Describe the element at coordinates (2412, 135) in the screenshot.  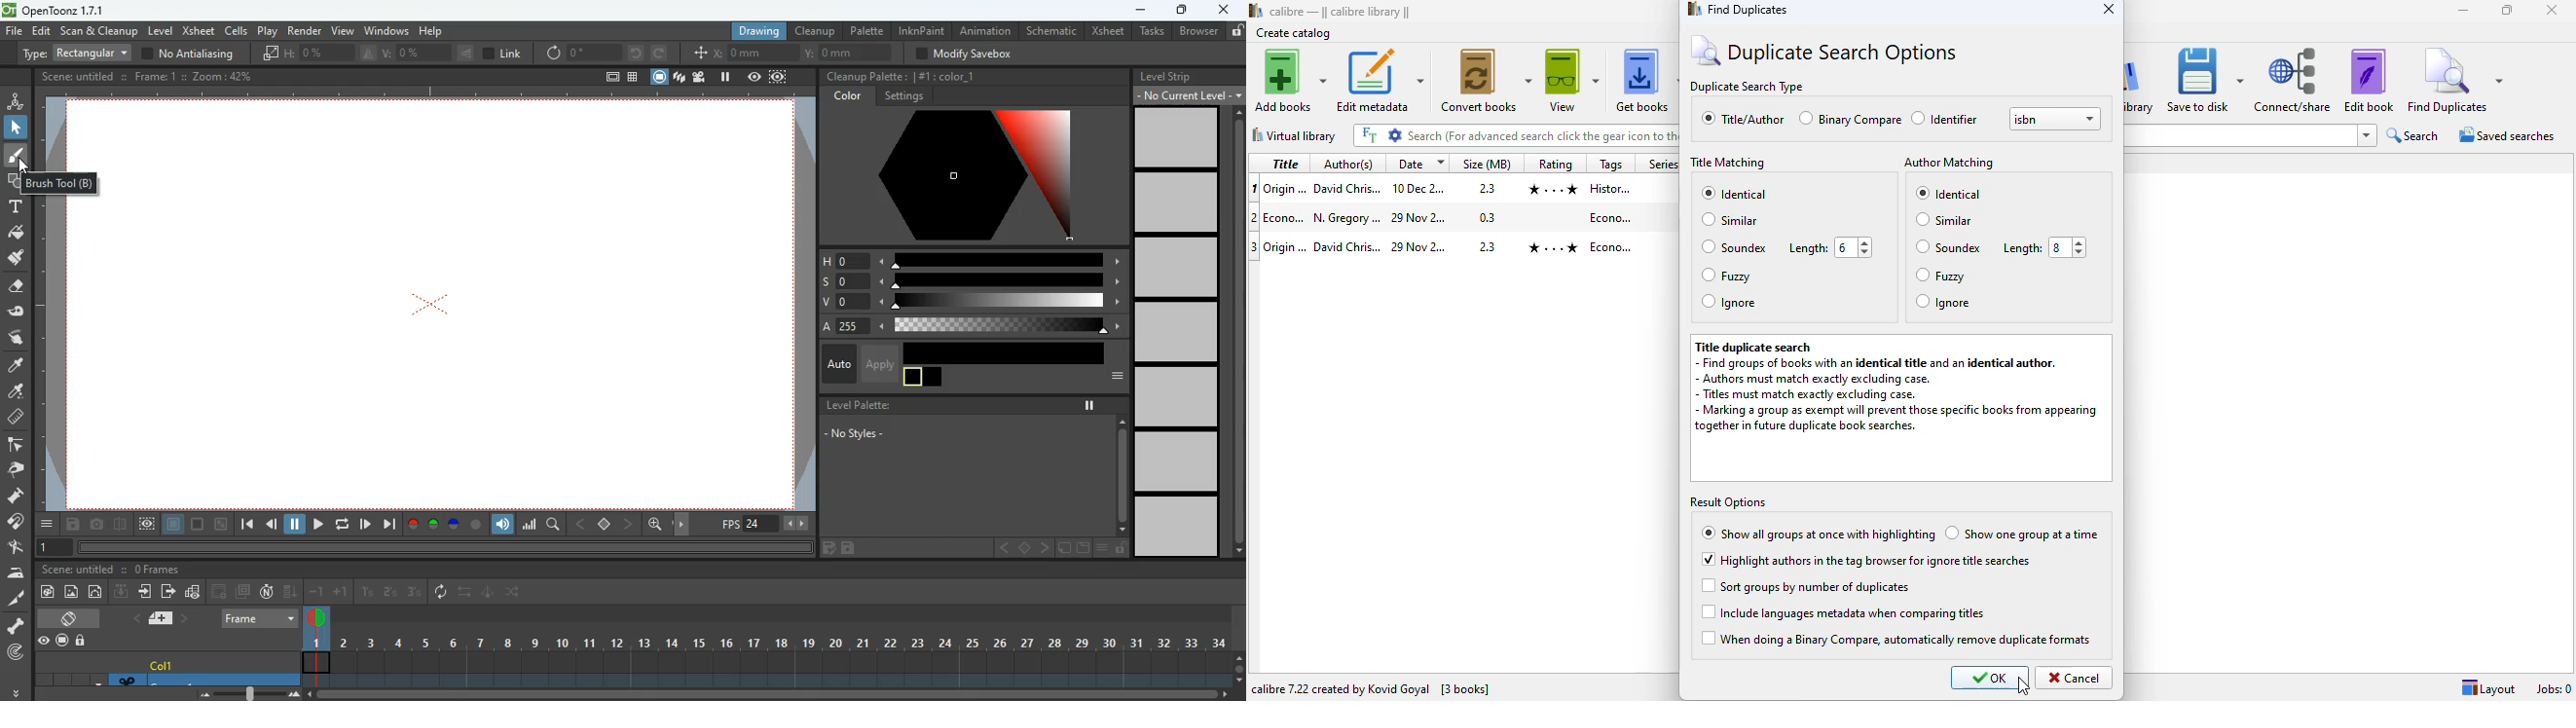
I see `search` at that location.